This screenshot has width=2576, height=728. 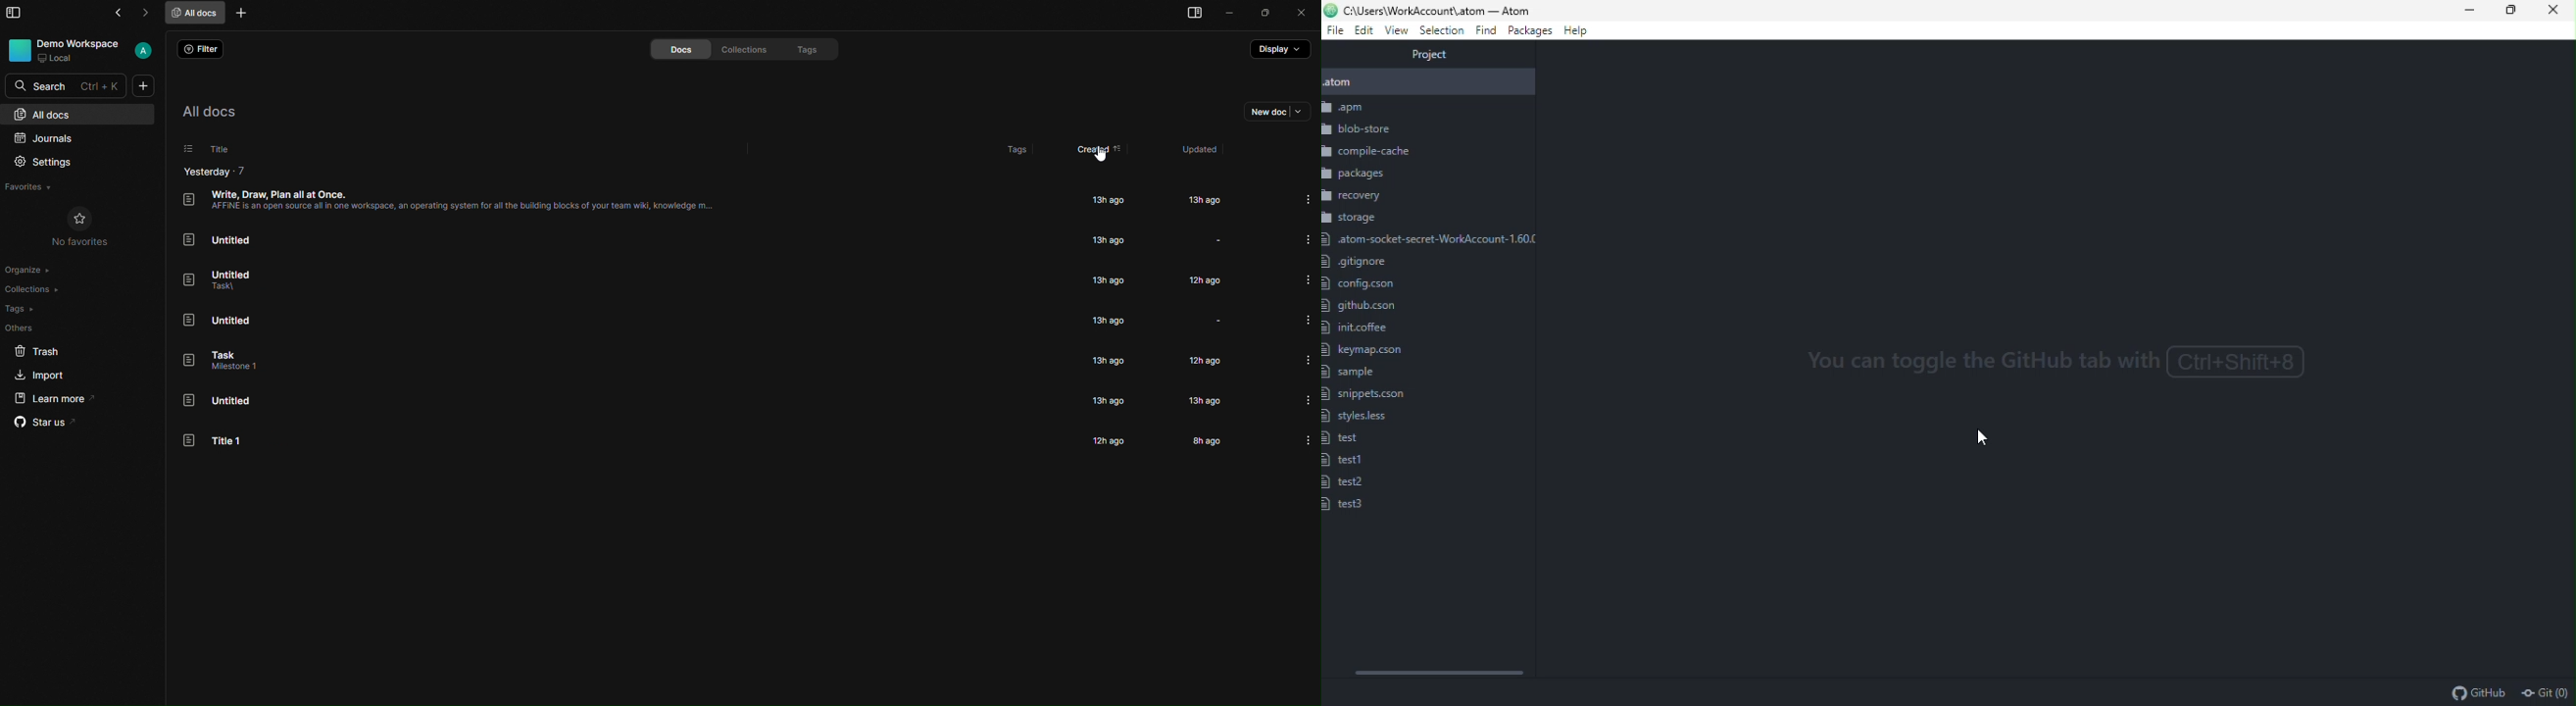 I want to click on git, so click(x=2546, y=692).